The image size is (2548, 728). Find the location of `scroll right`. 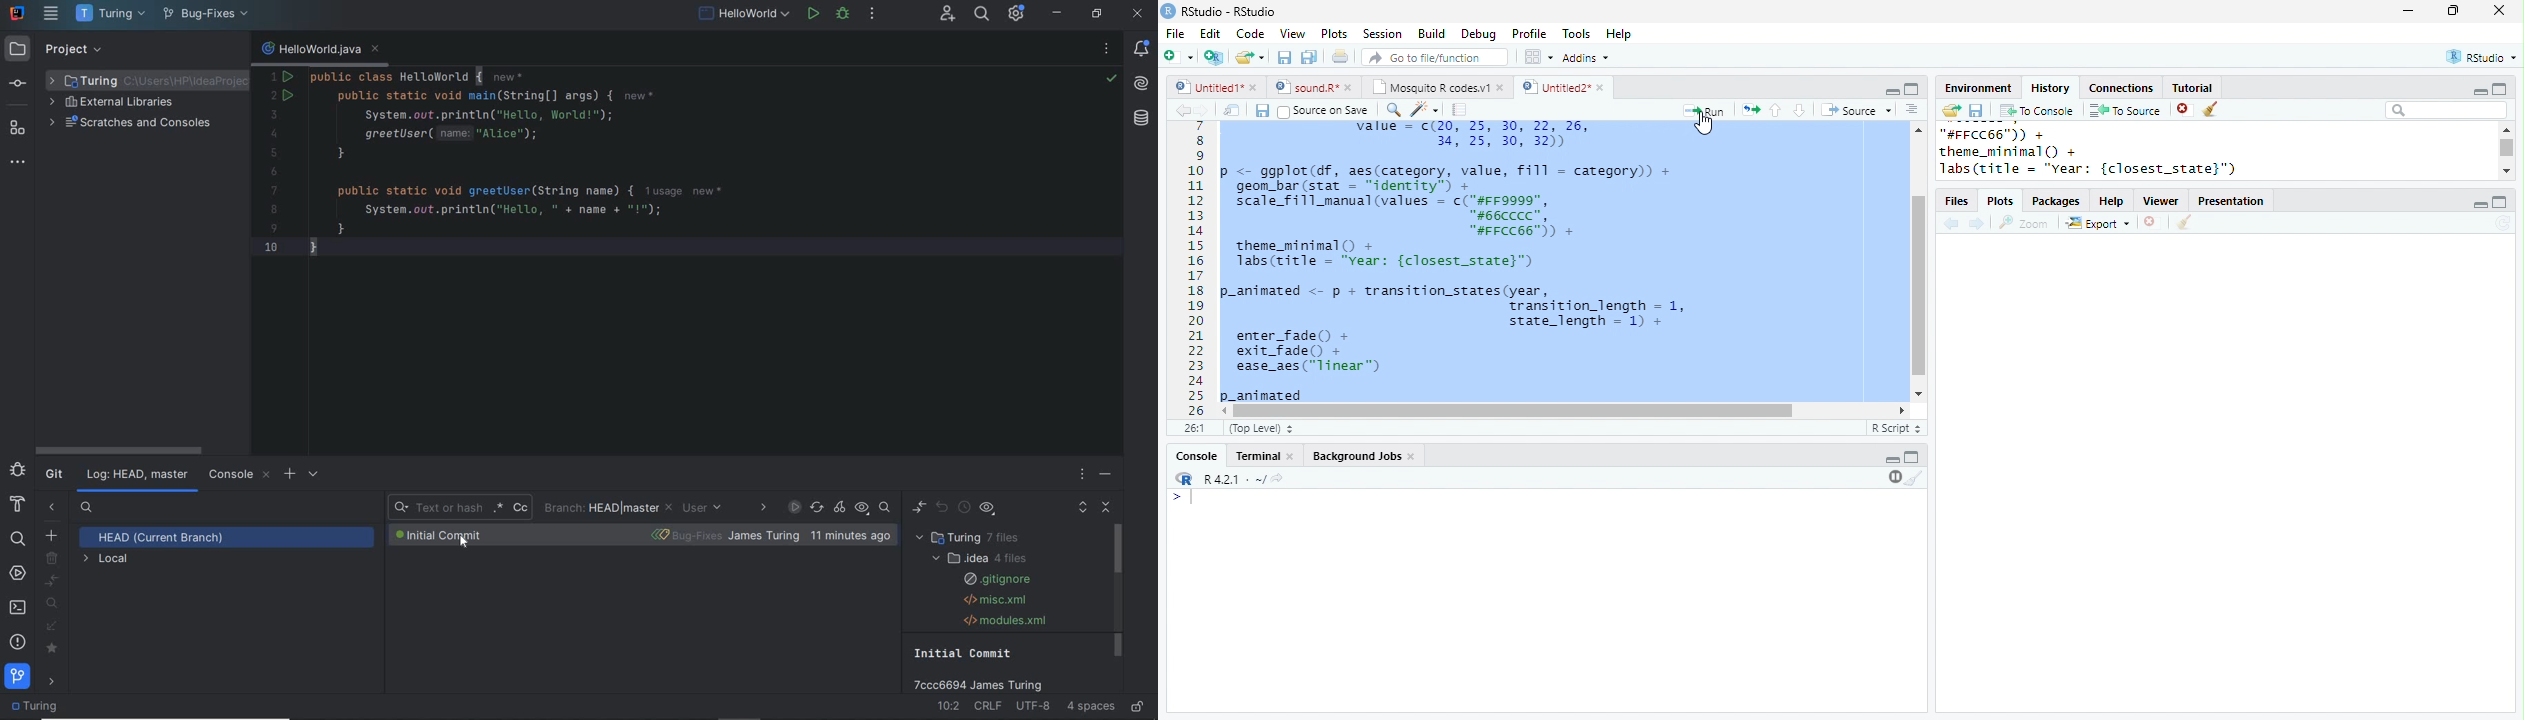

scroll right is located at coordinates (1226, 411).